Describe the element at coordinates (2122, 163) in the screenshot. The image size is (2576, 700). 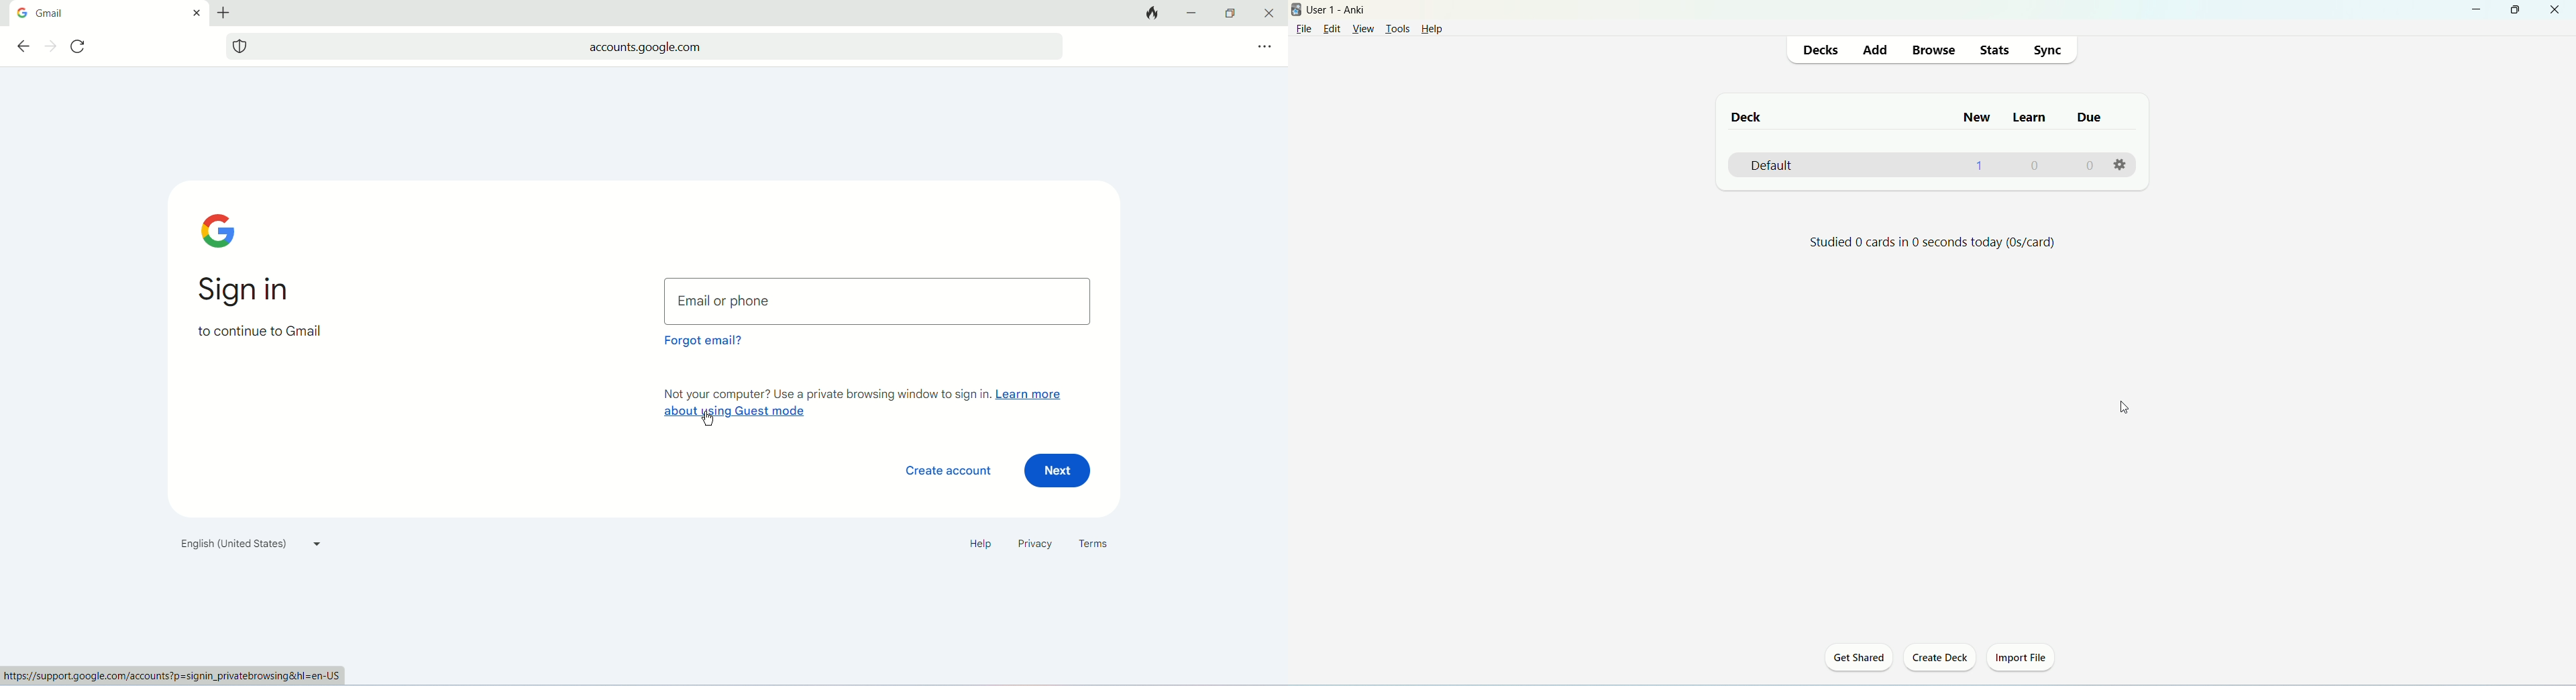
I see `settings` at that location.